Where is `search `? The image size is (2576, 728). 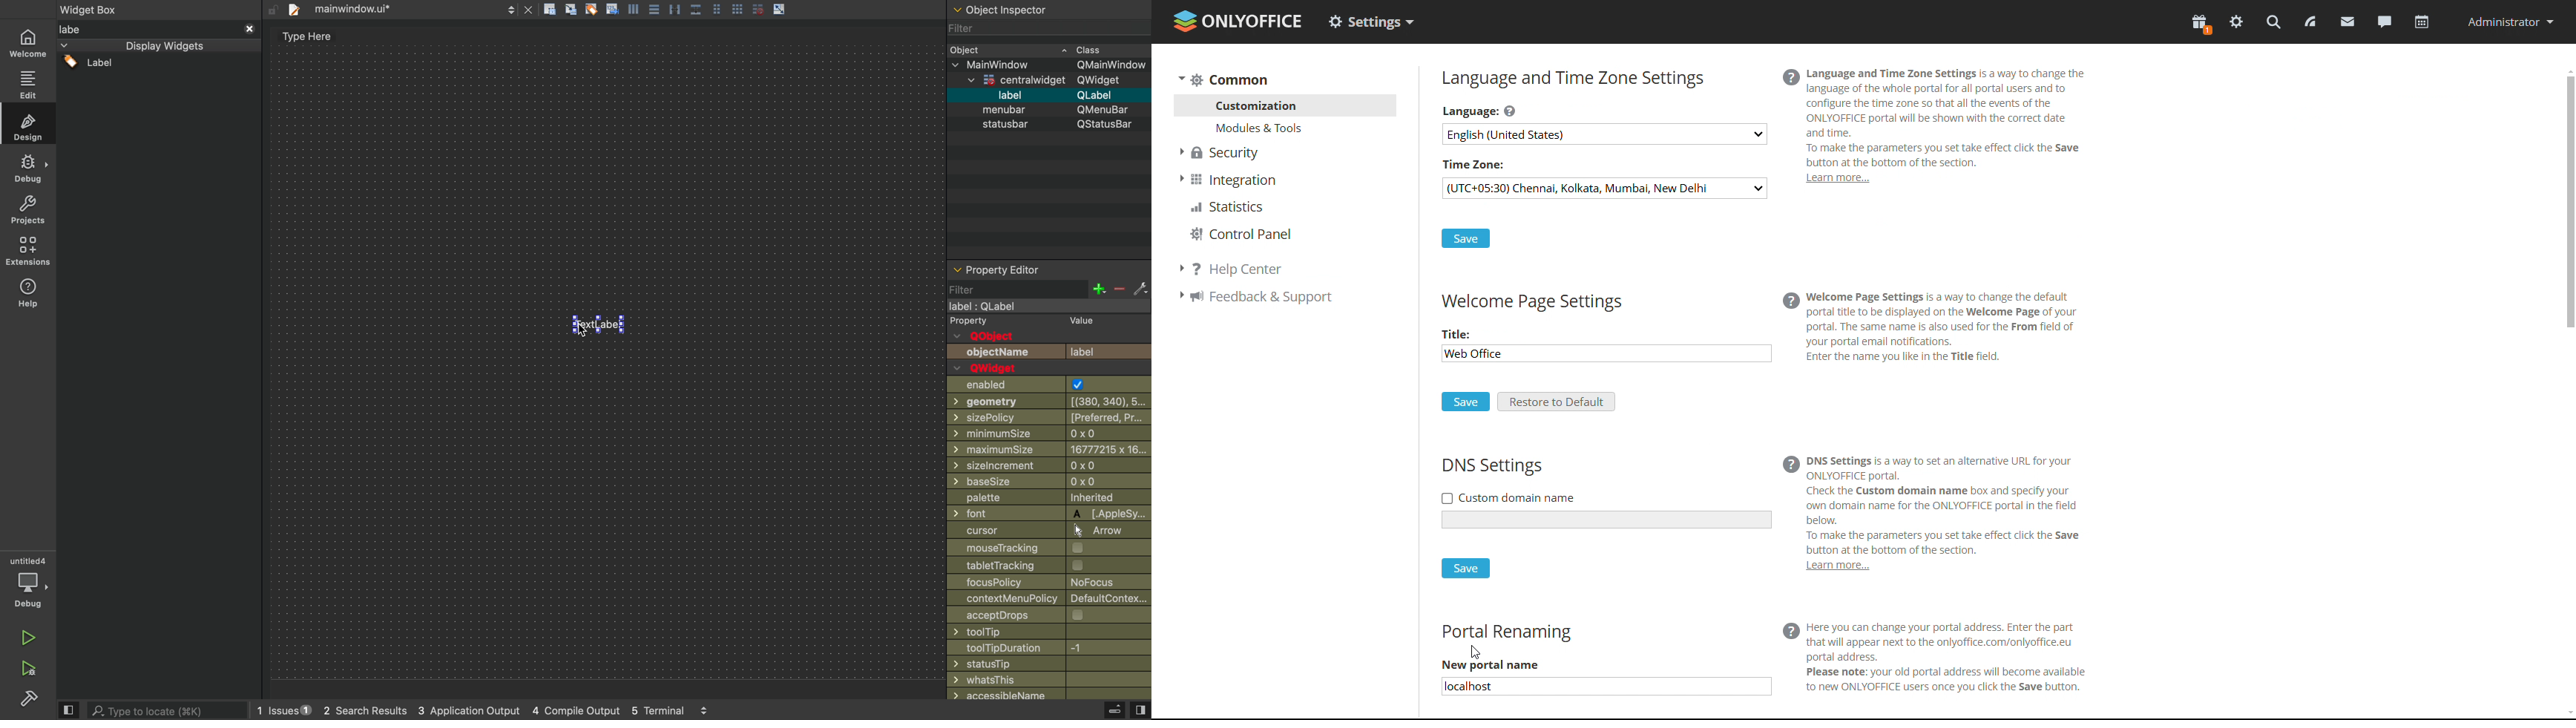 search  is located at coordinates (170, 710).